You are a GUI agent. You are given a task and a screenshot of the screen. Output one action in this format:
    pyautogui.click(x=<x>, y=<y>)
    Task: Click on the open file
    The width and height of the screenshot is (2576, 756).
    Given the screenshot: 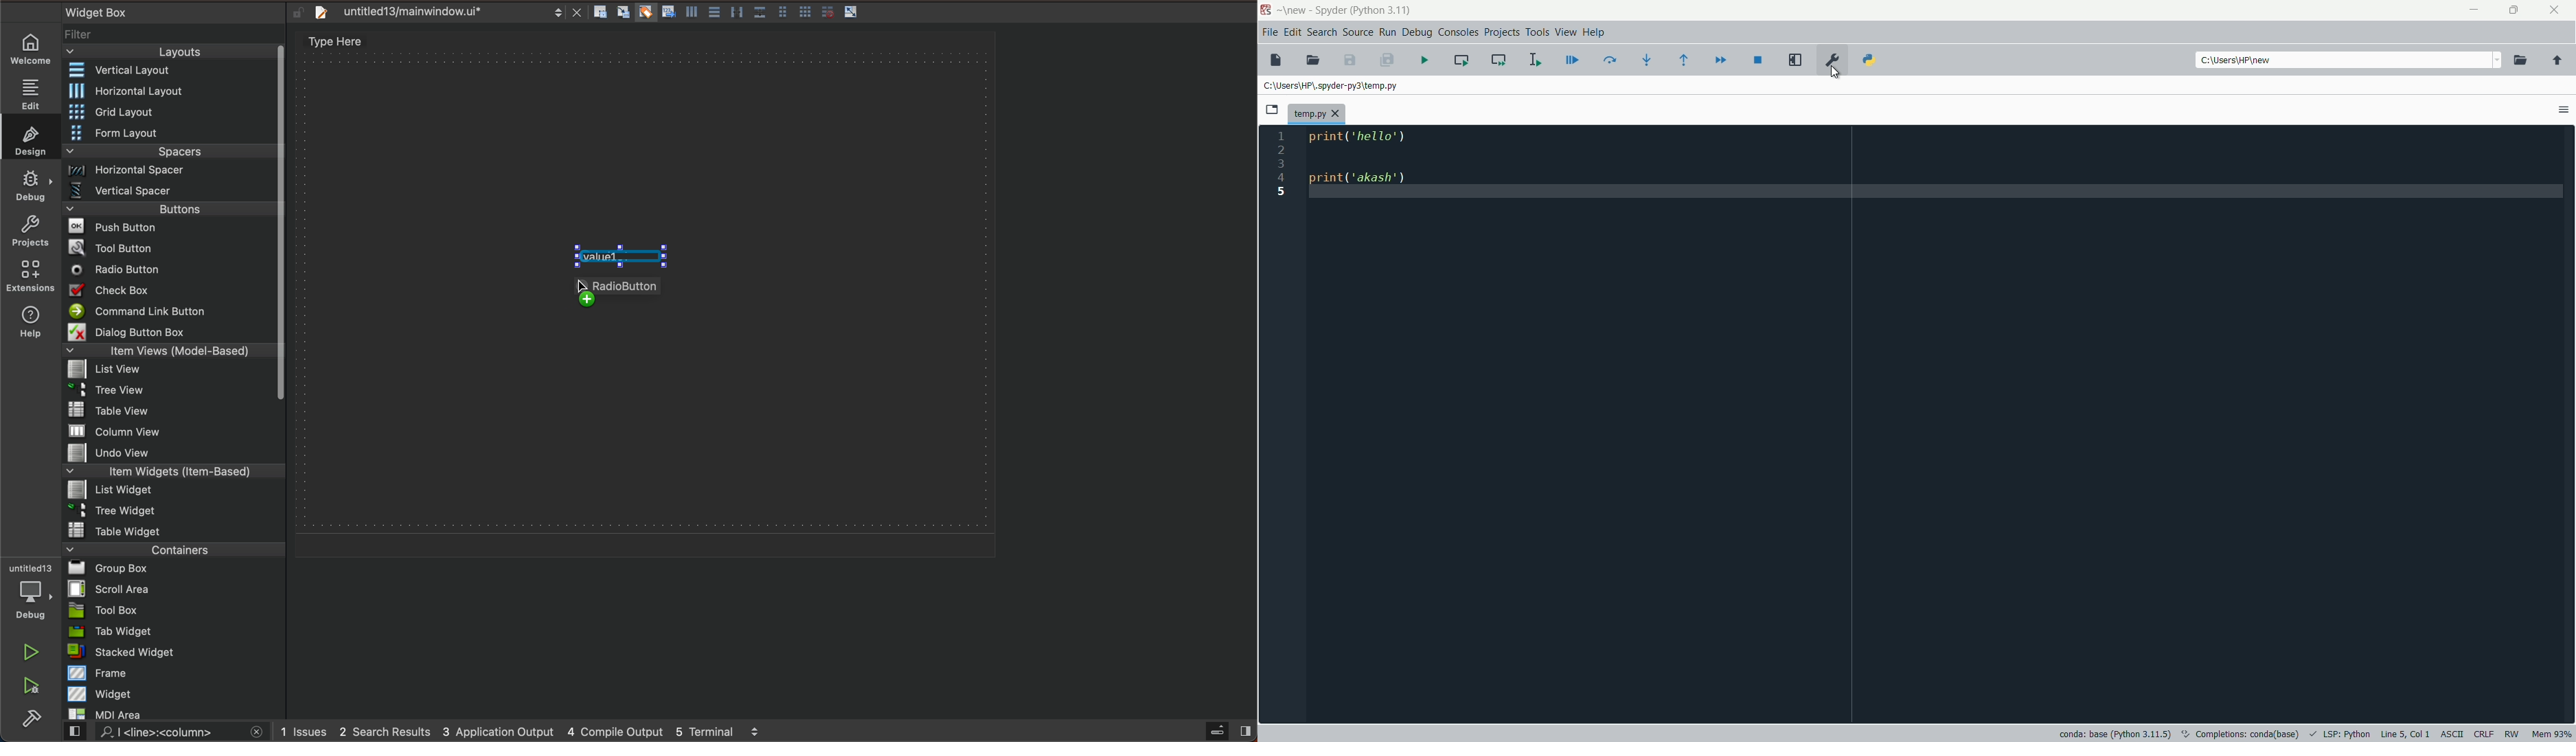 What is the action you would take?
    pyautogui.click(x=1313, y=60)
    